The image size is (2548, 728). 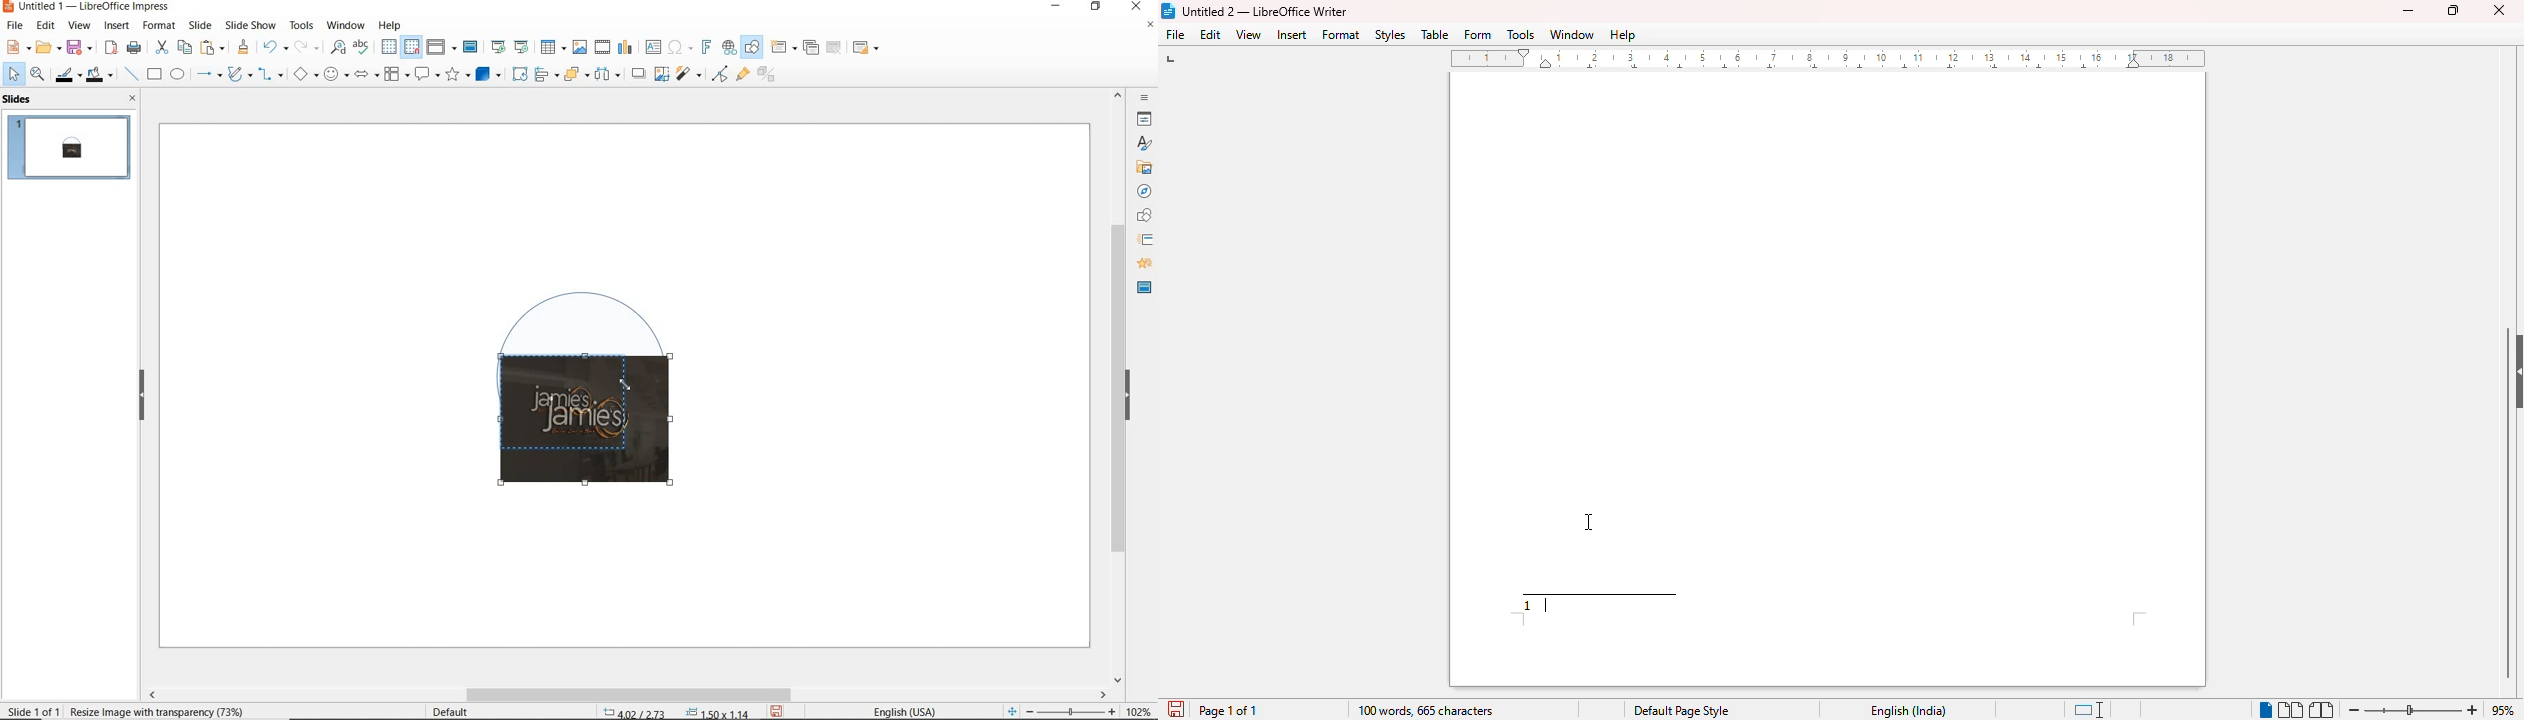 I want to click on 3d objects, so click(x=489, y=74).